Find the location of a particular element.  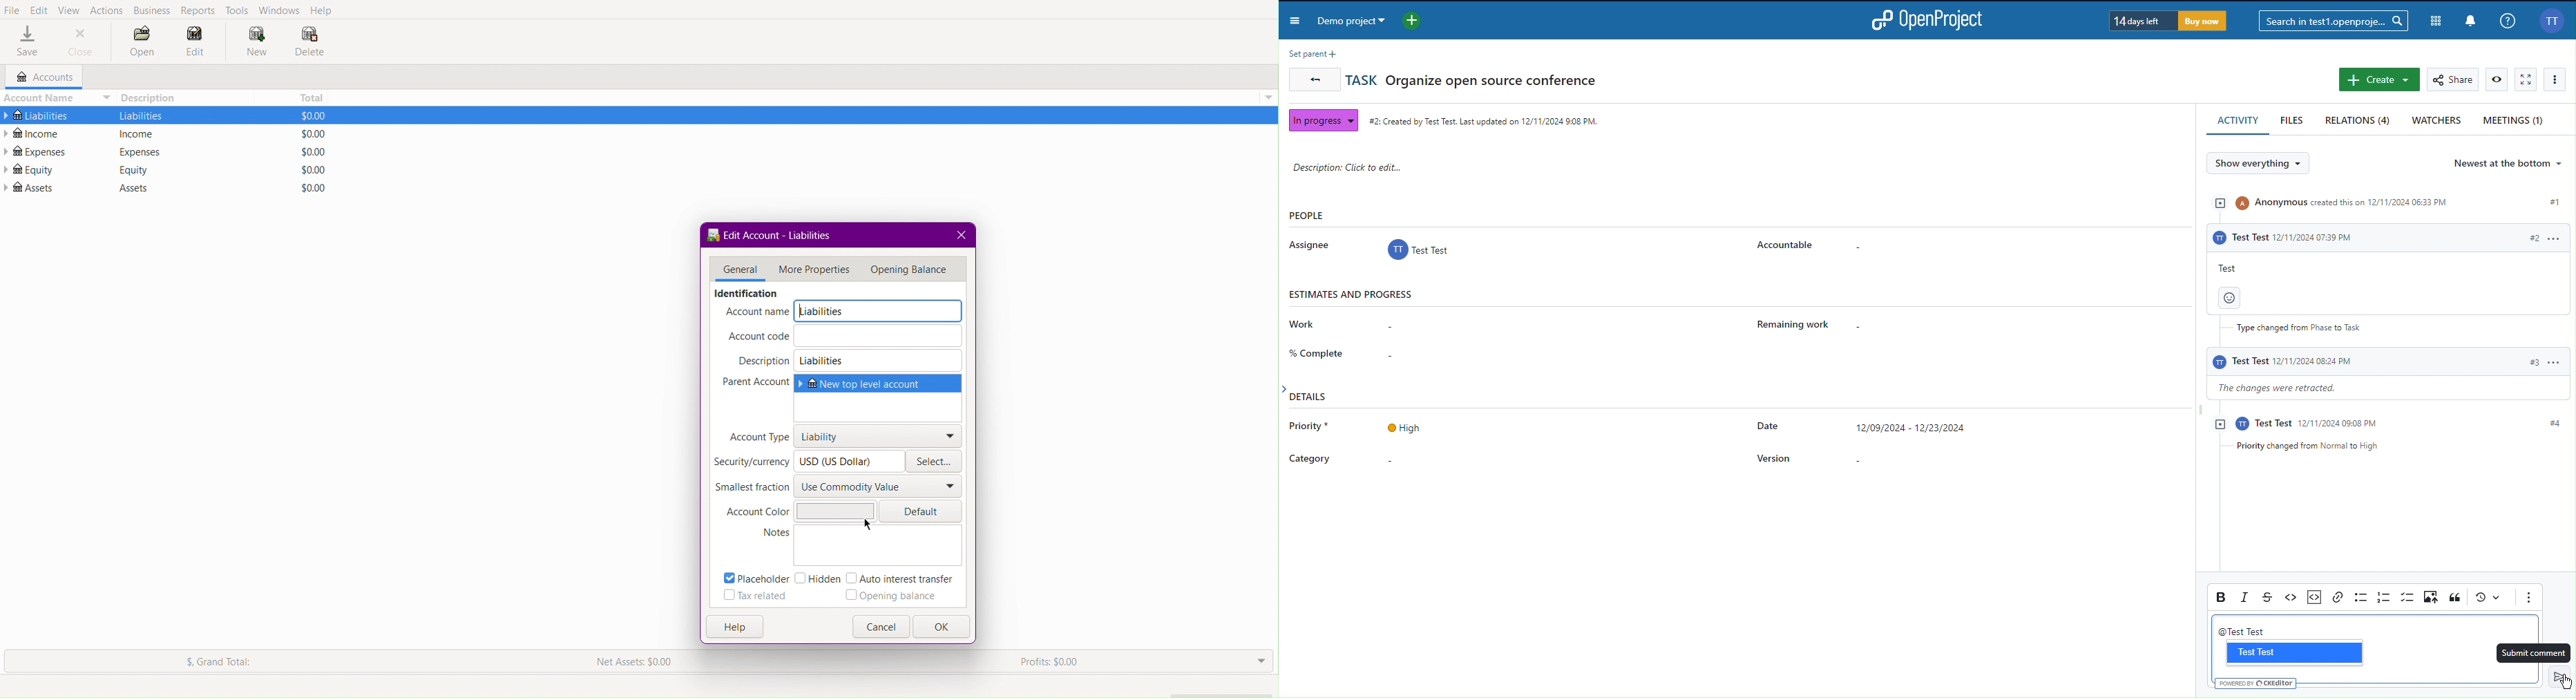

Assets is located at coordinates (31, 188).